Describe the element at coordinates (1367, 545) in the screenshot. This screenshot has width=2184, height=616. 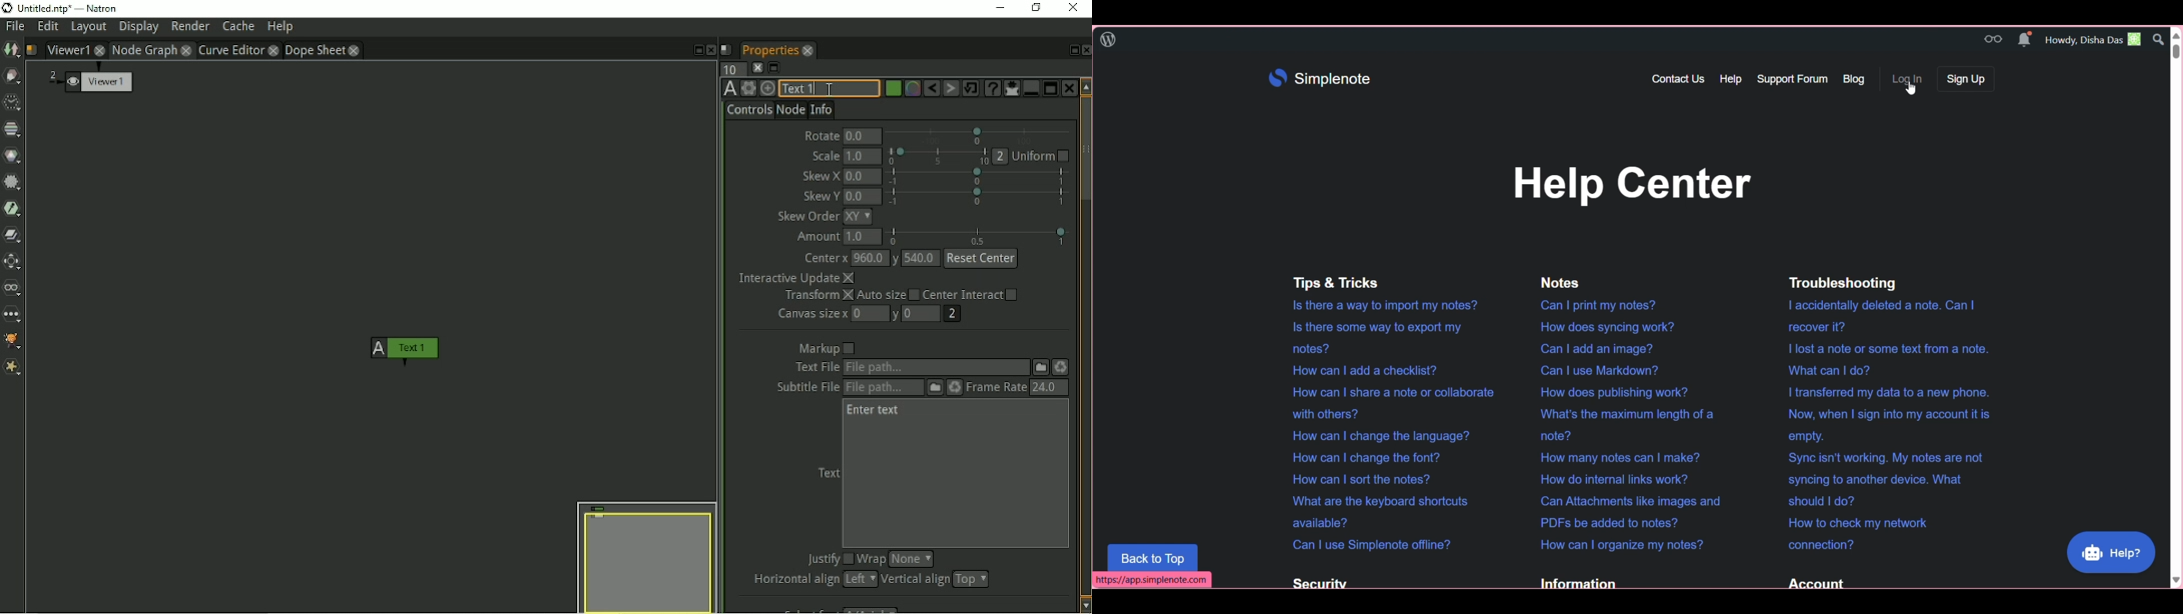
I see `Can | use Simplenote offline?` at that location.